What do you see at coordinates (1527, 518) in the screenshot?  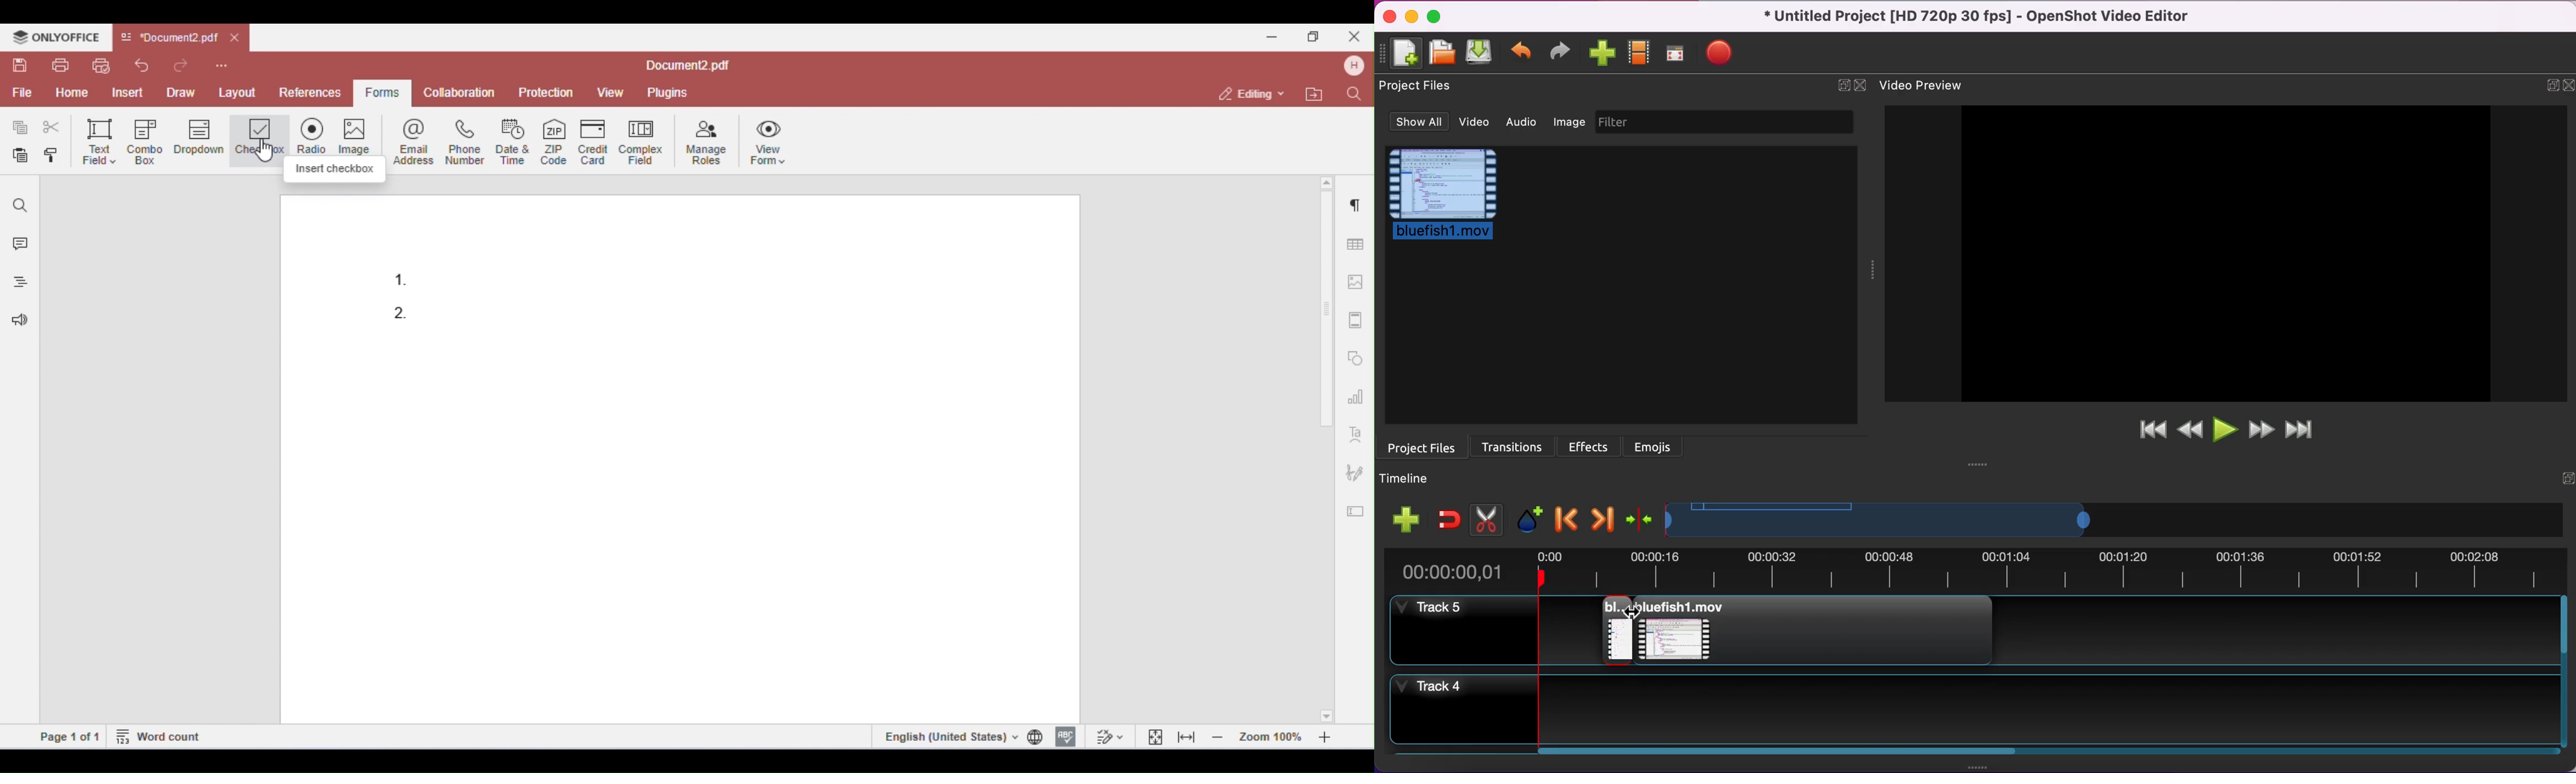 I see `add marker` at bounding box center [1527, 518].